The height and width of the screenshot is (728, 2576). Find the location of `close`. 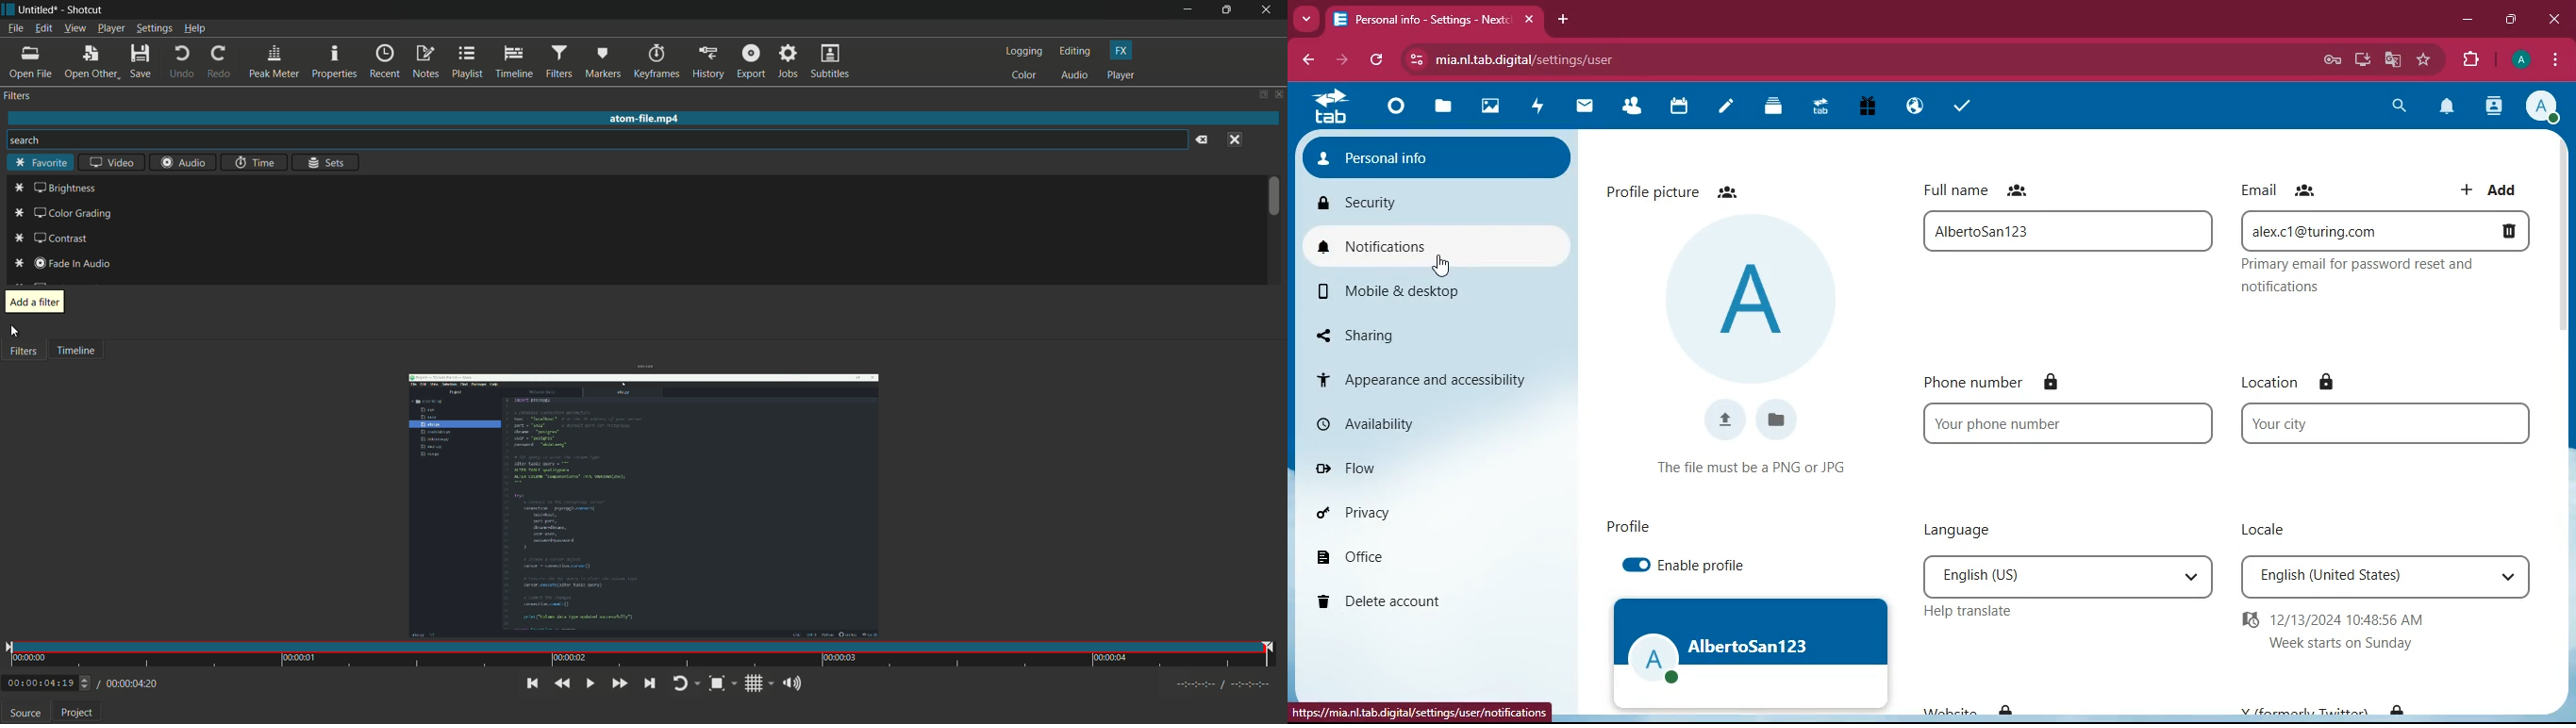

close is located at coordinates (1280, 94).